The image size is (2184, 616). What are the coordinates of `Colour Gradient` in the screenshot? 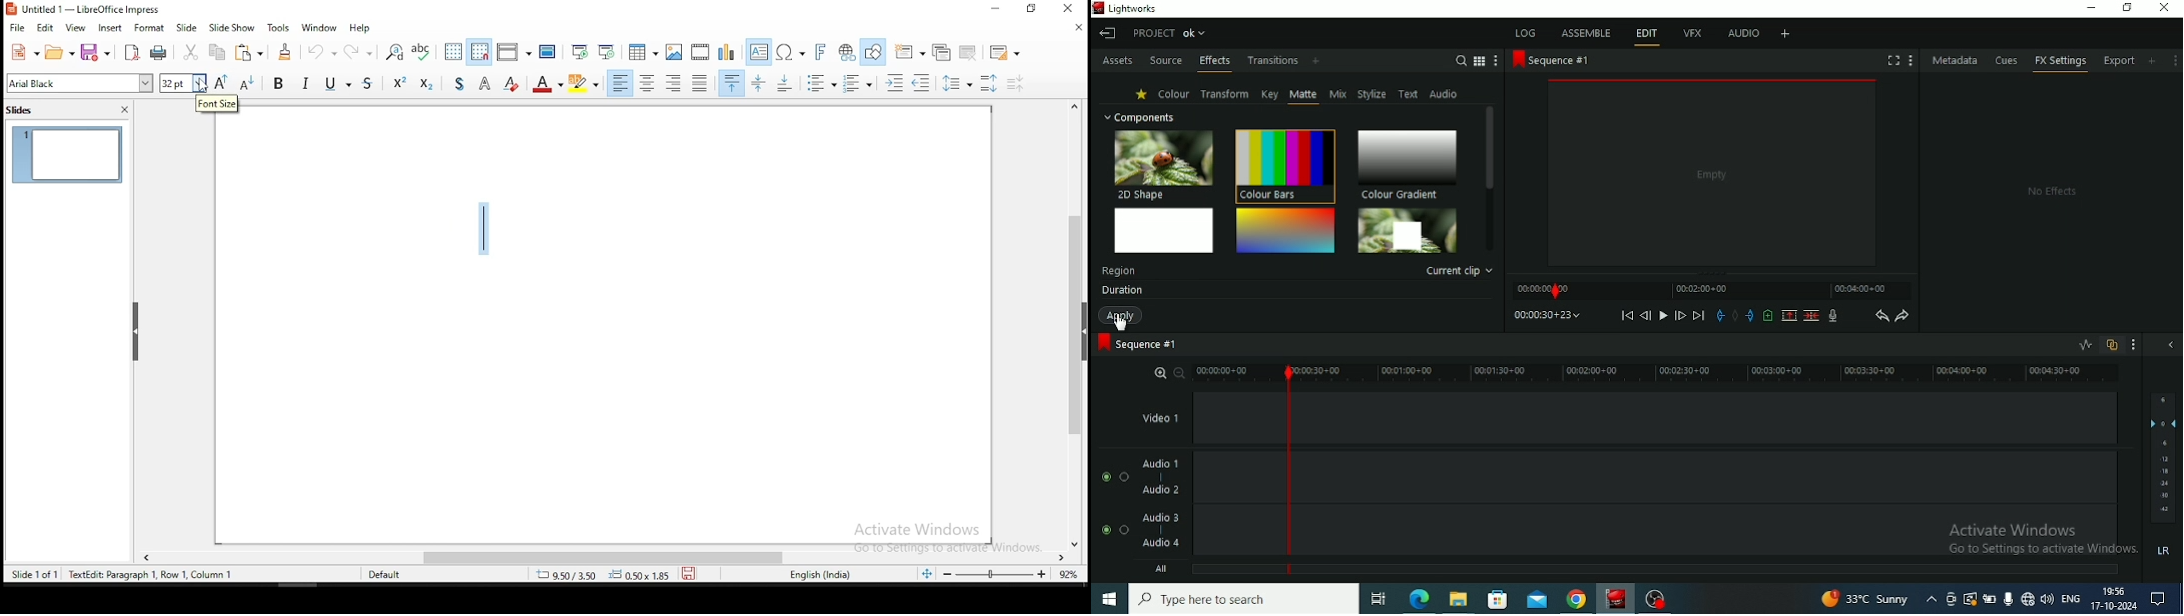 It's located at (1407, 164).